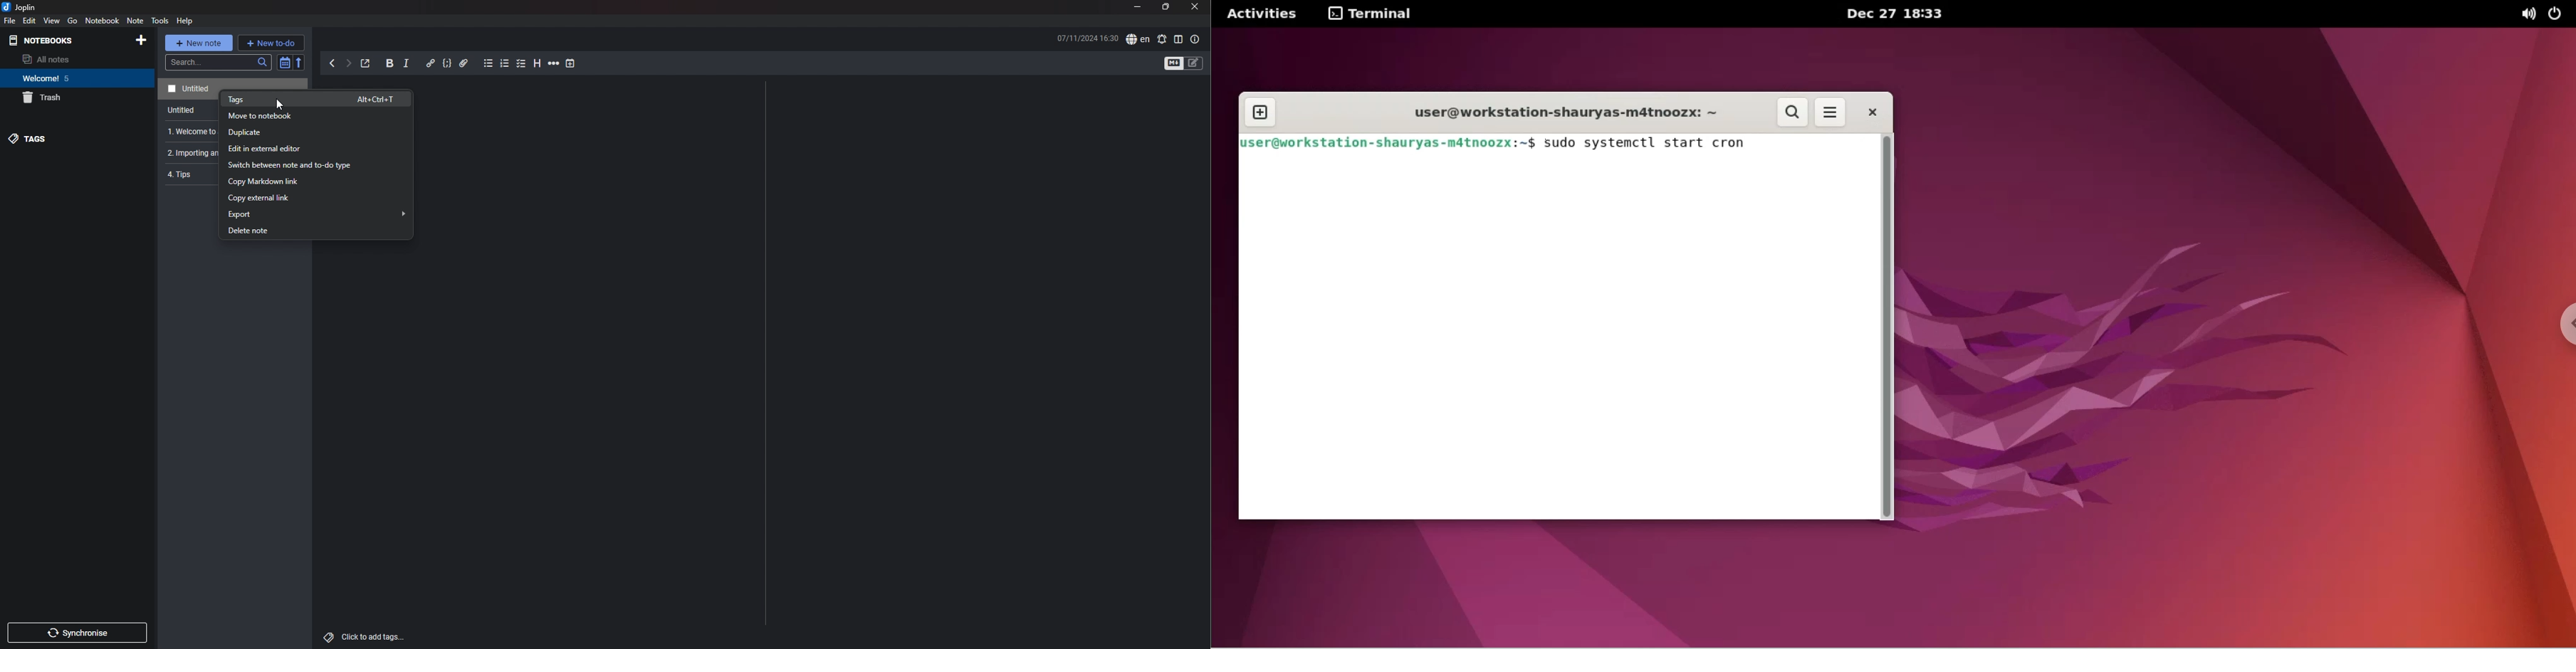 Image resolution: width=2576 pixels, height=672 pixels. Describe the element at coordinates (313, 198) in the screenshot. I see `copy external link` at that location.